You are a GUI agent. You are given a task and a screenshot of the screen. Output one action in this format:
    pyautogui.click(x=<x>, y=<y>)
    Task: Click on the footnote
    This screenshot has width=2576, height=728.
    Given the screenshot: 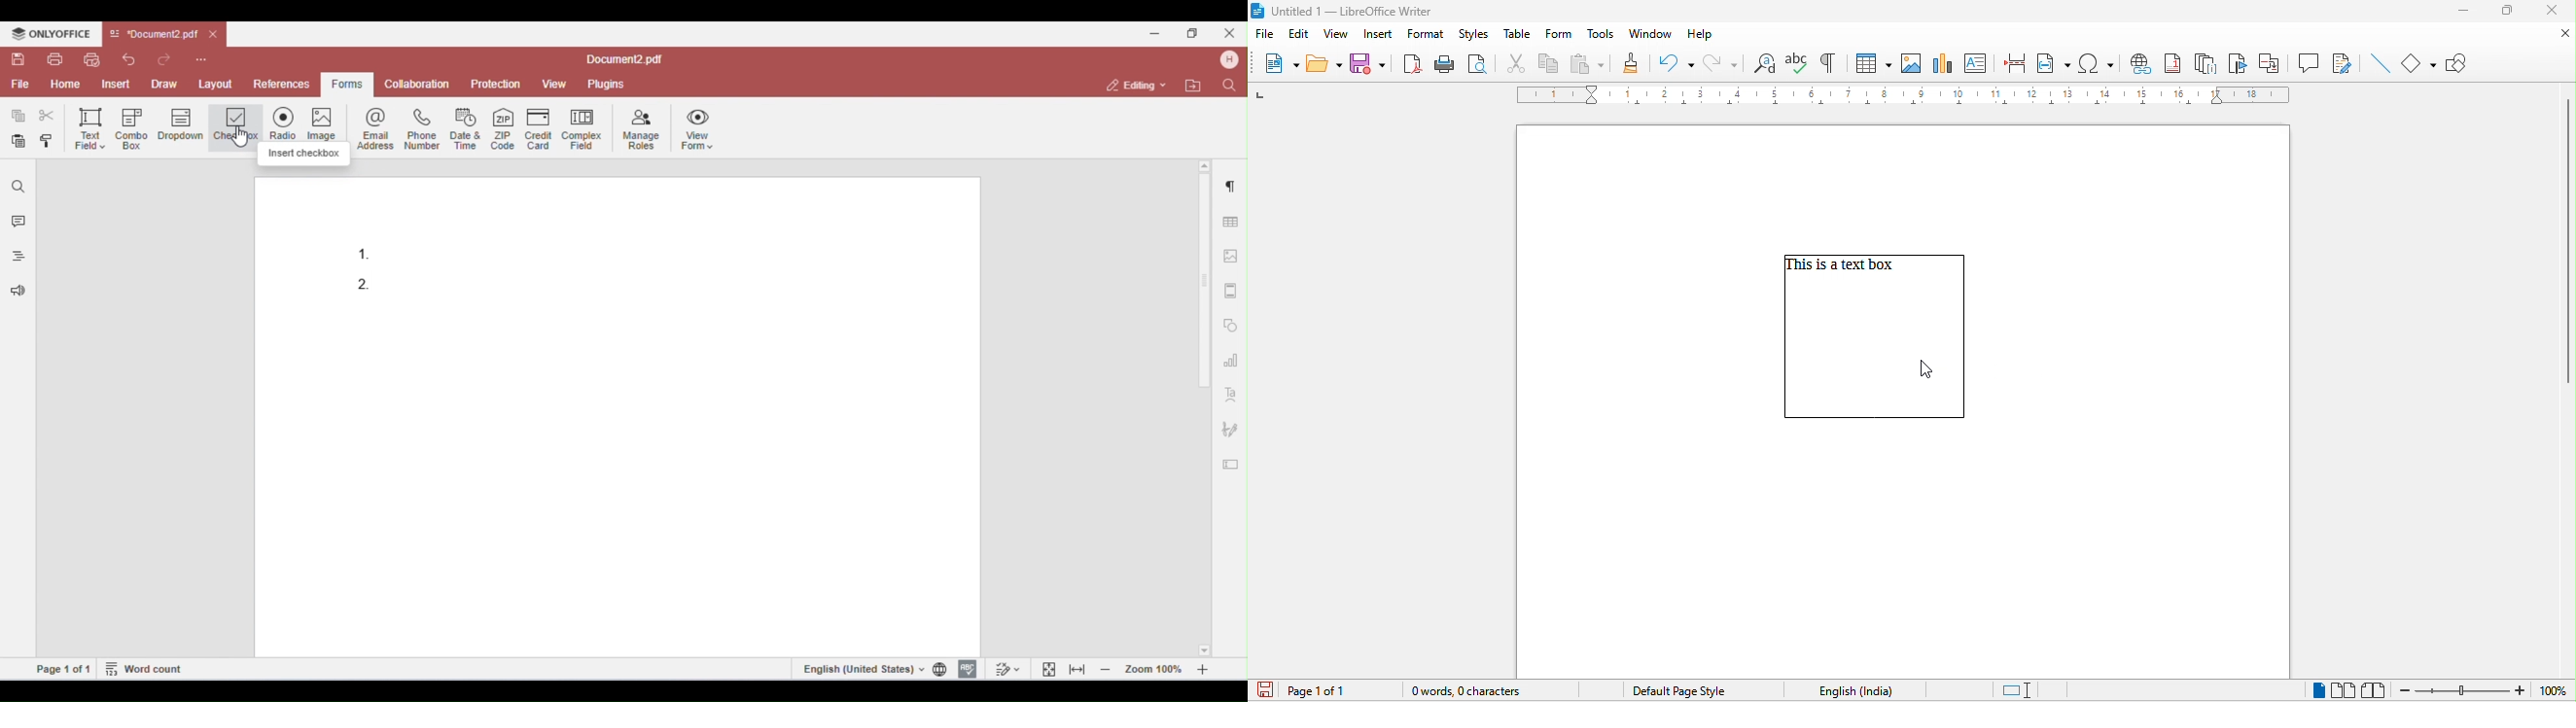 What is the action you would take?
    pyautogui.click(x=2171, y=62)
    